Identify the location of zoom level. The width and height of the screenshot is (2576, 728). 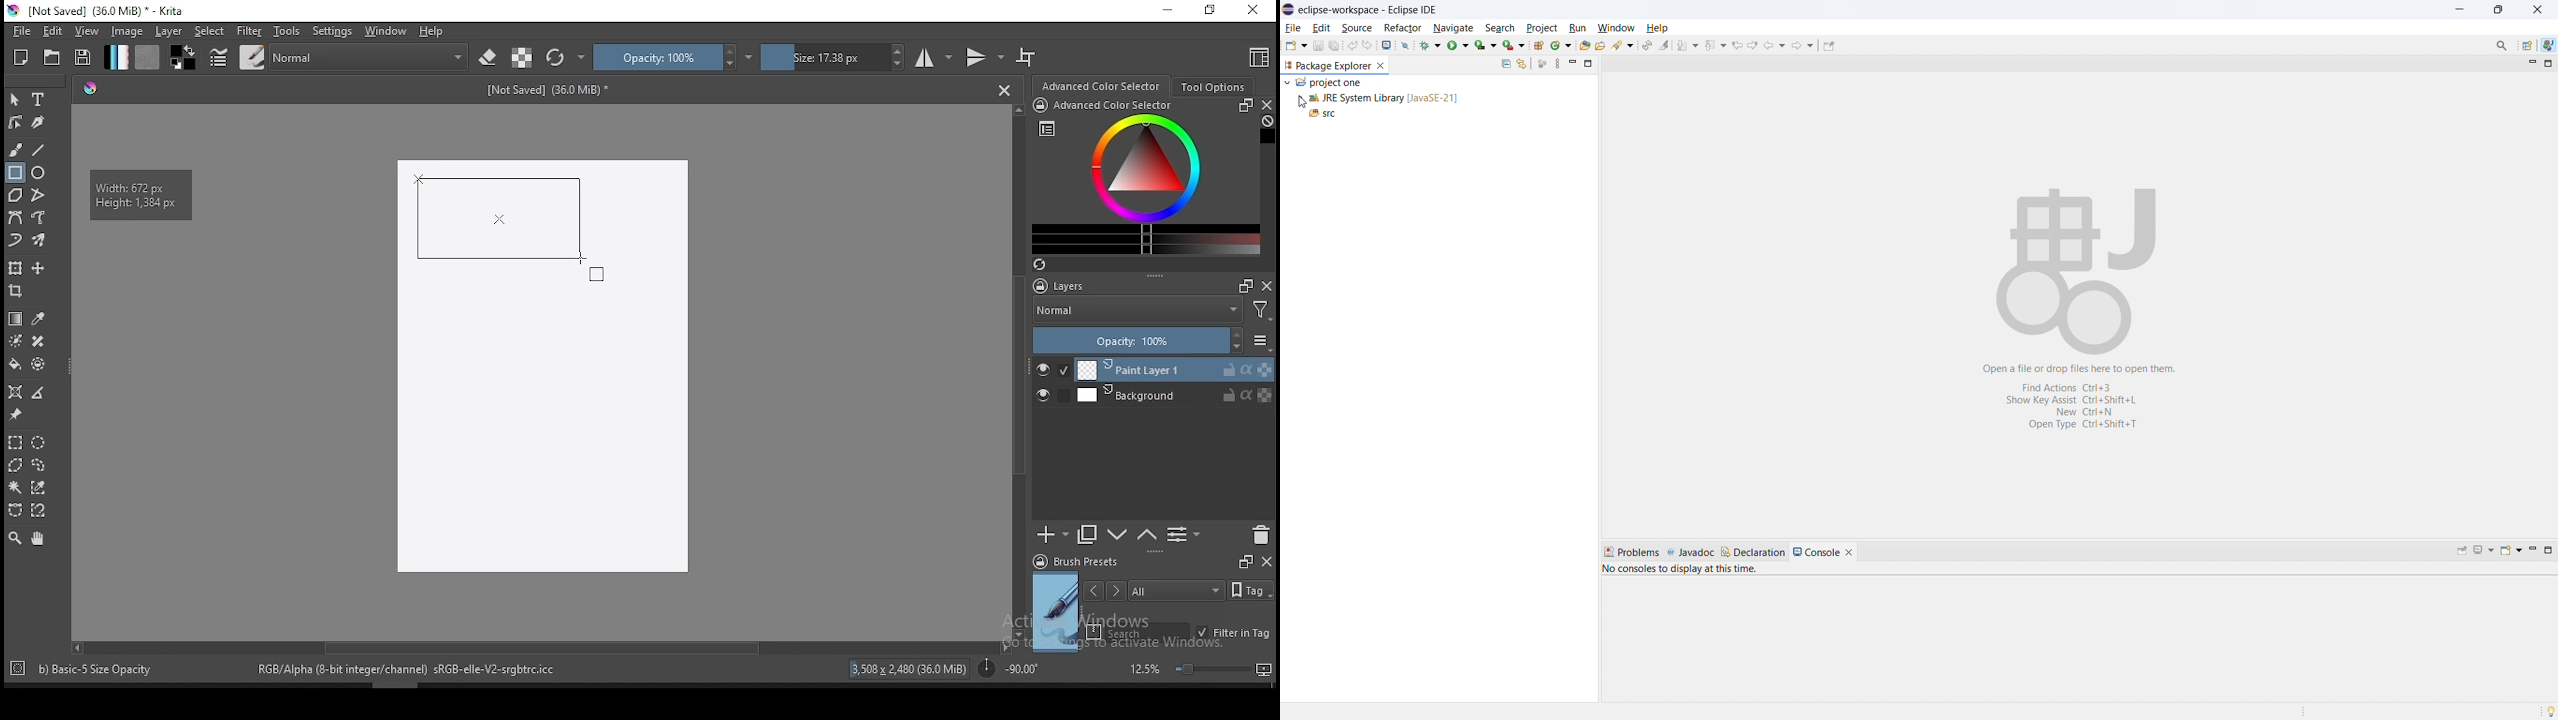
(1200, 668).